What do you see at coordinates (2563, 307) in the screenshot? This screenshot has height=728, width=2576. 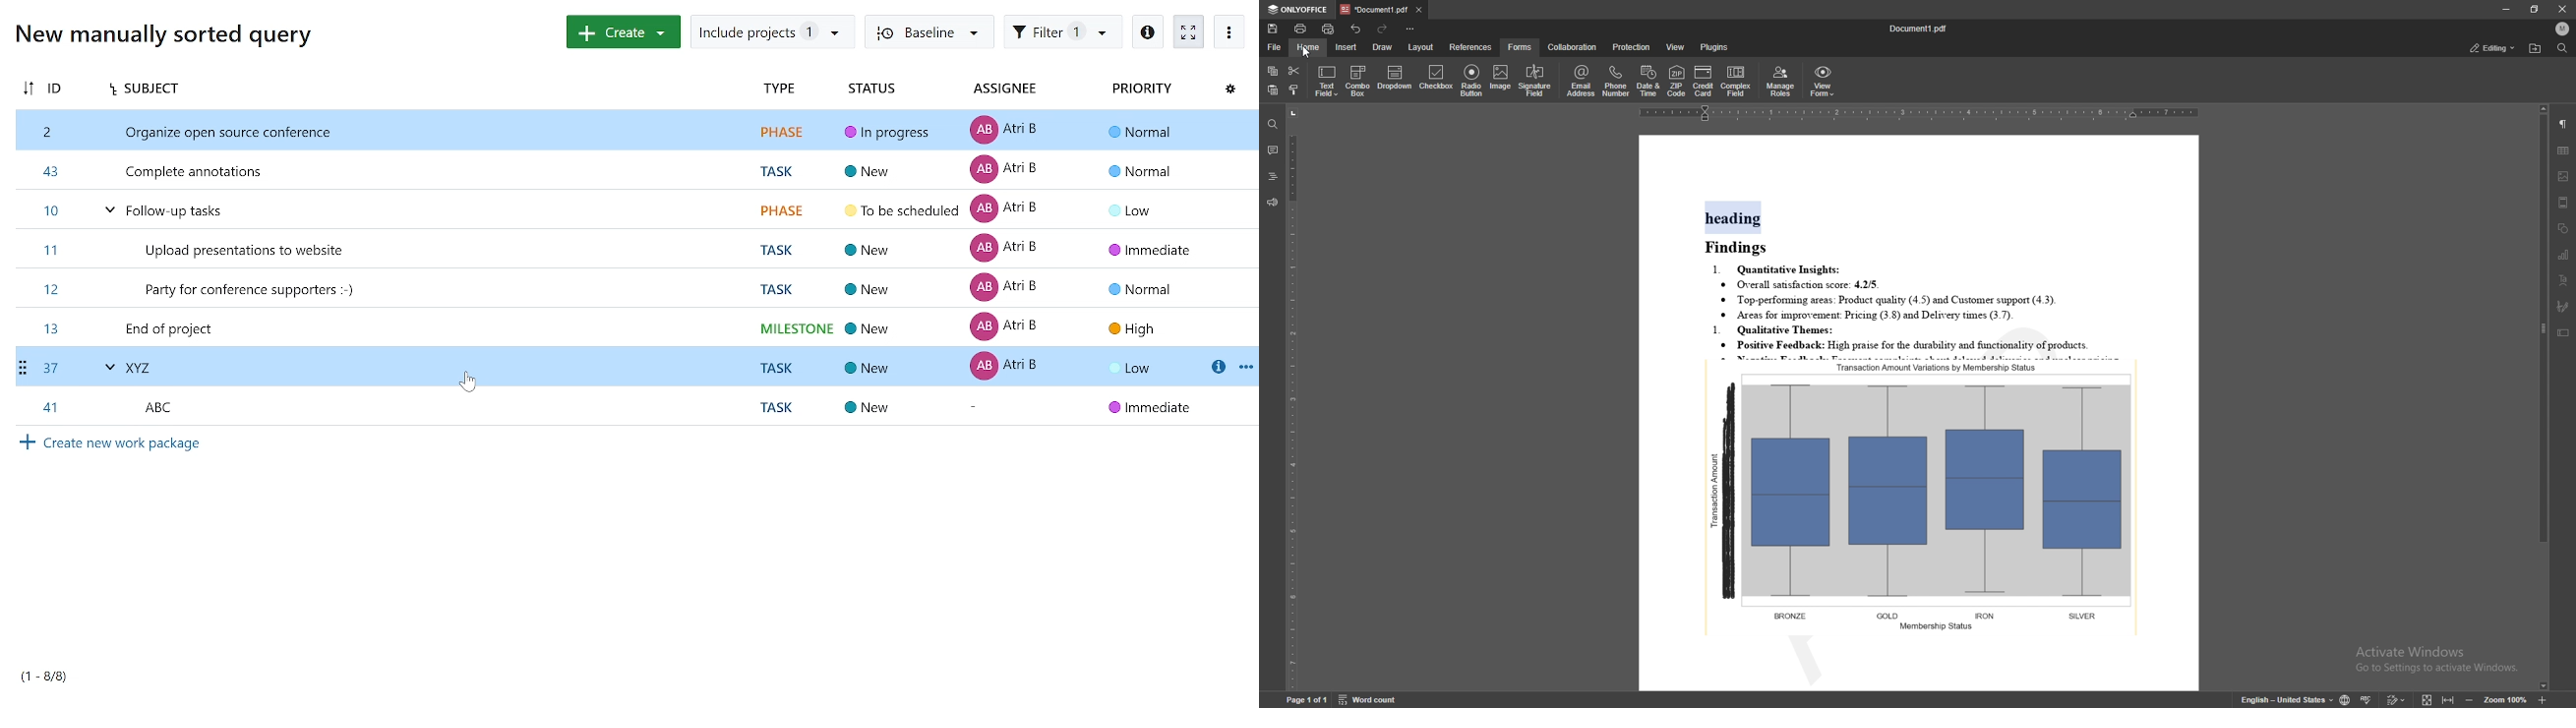 I see `signature field` at bounding box center [2563, 307].